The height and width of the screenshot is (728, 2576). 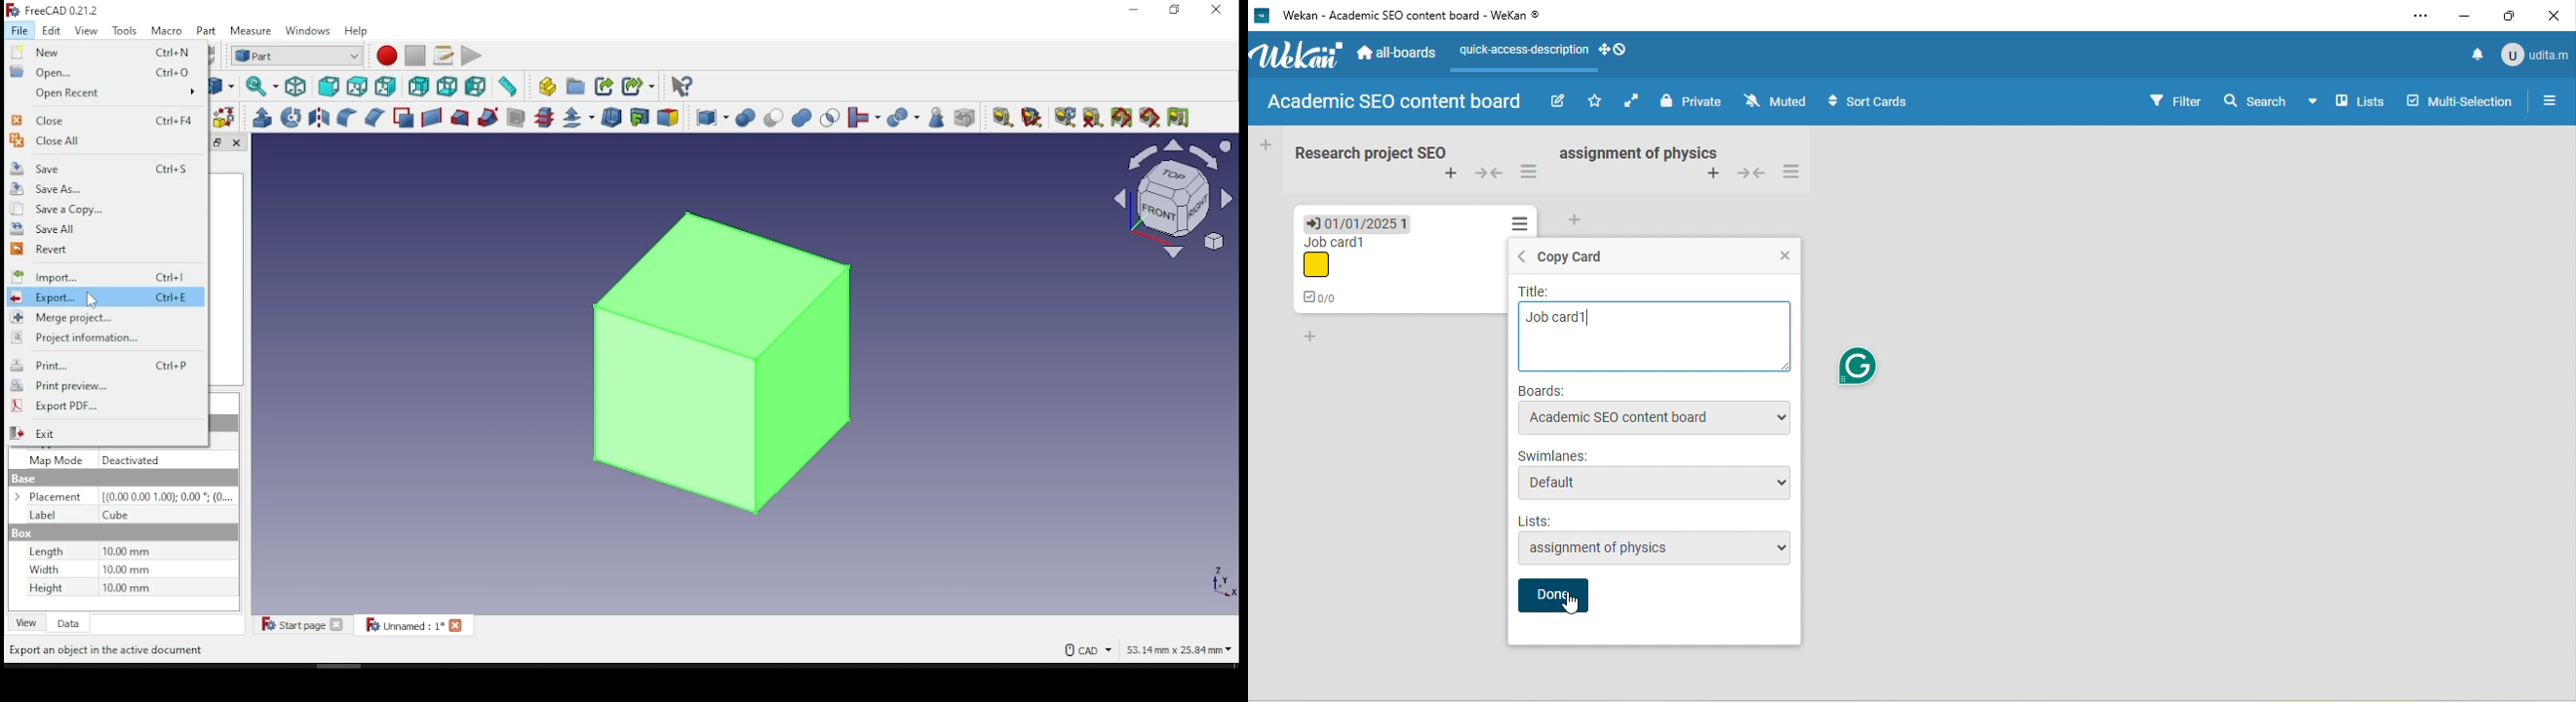 I want to click on multi selection, so click(x=2463, y=102).